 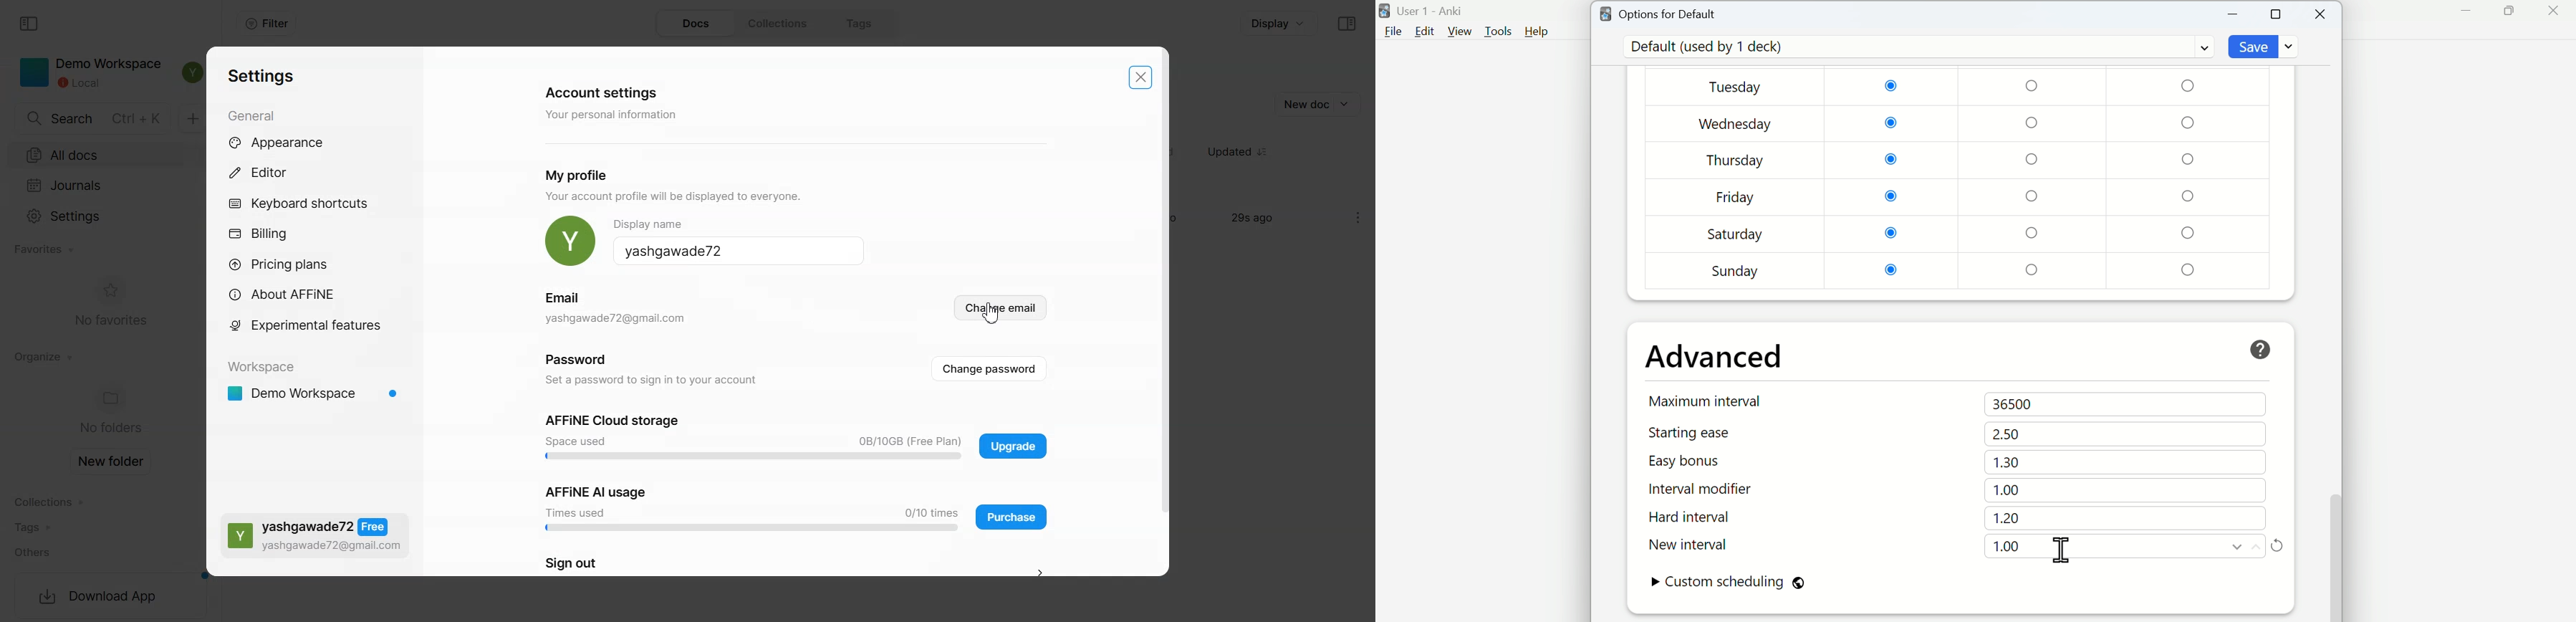 What do you see at coordinates (619, 117) in the screenshot?
I see `your personal information` at bounding box center [619, 117].